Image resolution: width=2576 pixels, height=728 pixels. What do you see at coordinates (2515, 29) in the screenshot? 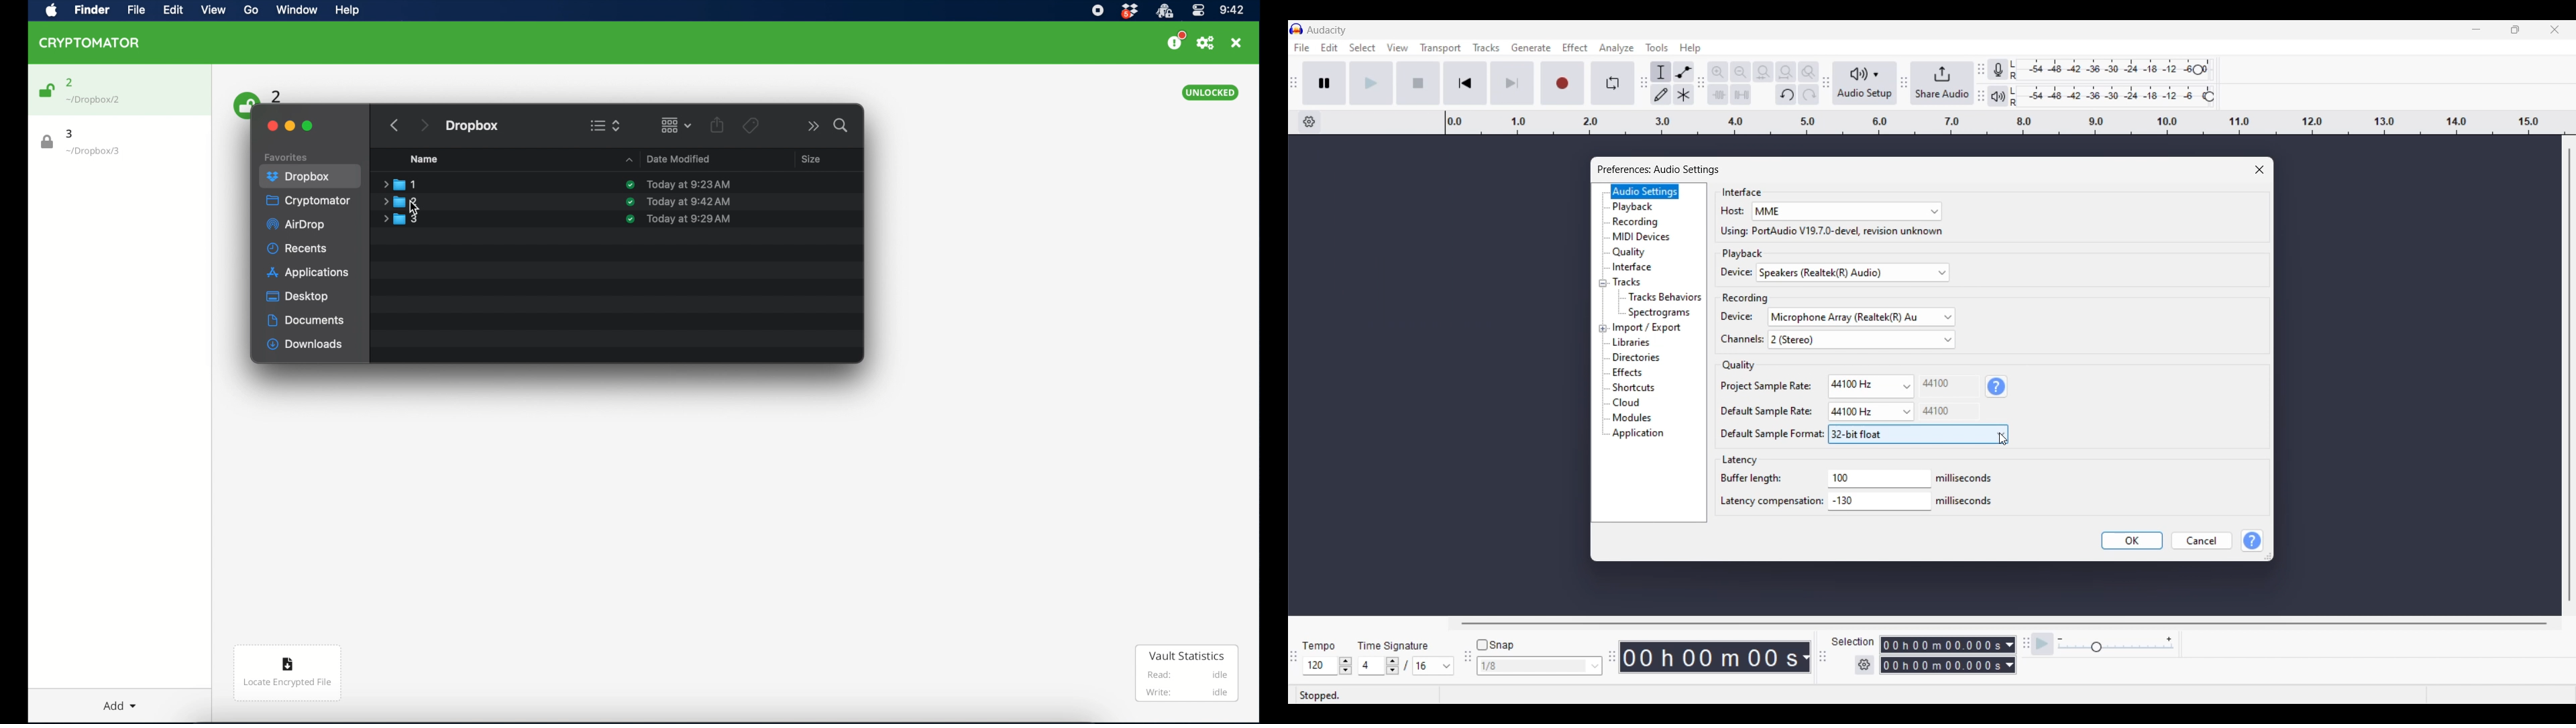
I see `Show interface in a smaller tab` at bounding box center [2515, 29].